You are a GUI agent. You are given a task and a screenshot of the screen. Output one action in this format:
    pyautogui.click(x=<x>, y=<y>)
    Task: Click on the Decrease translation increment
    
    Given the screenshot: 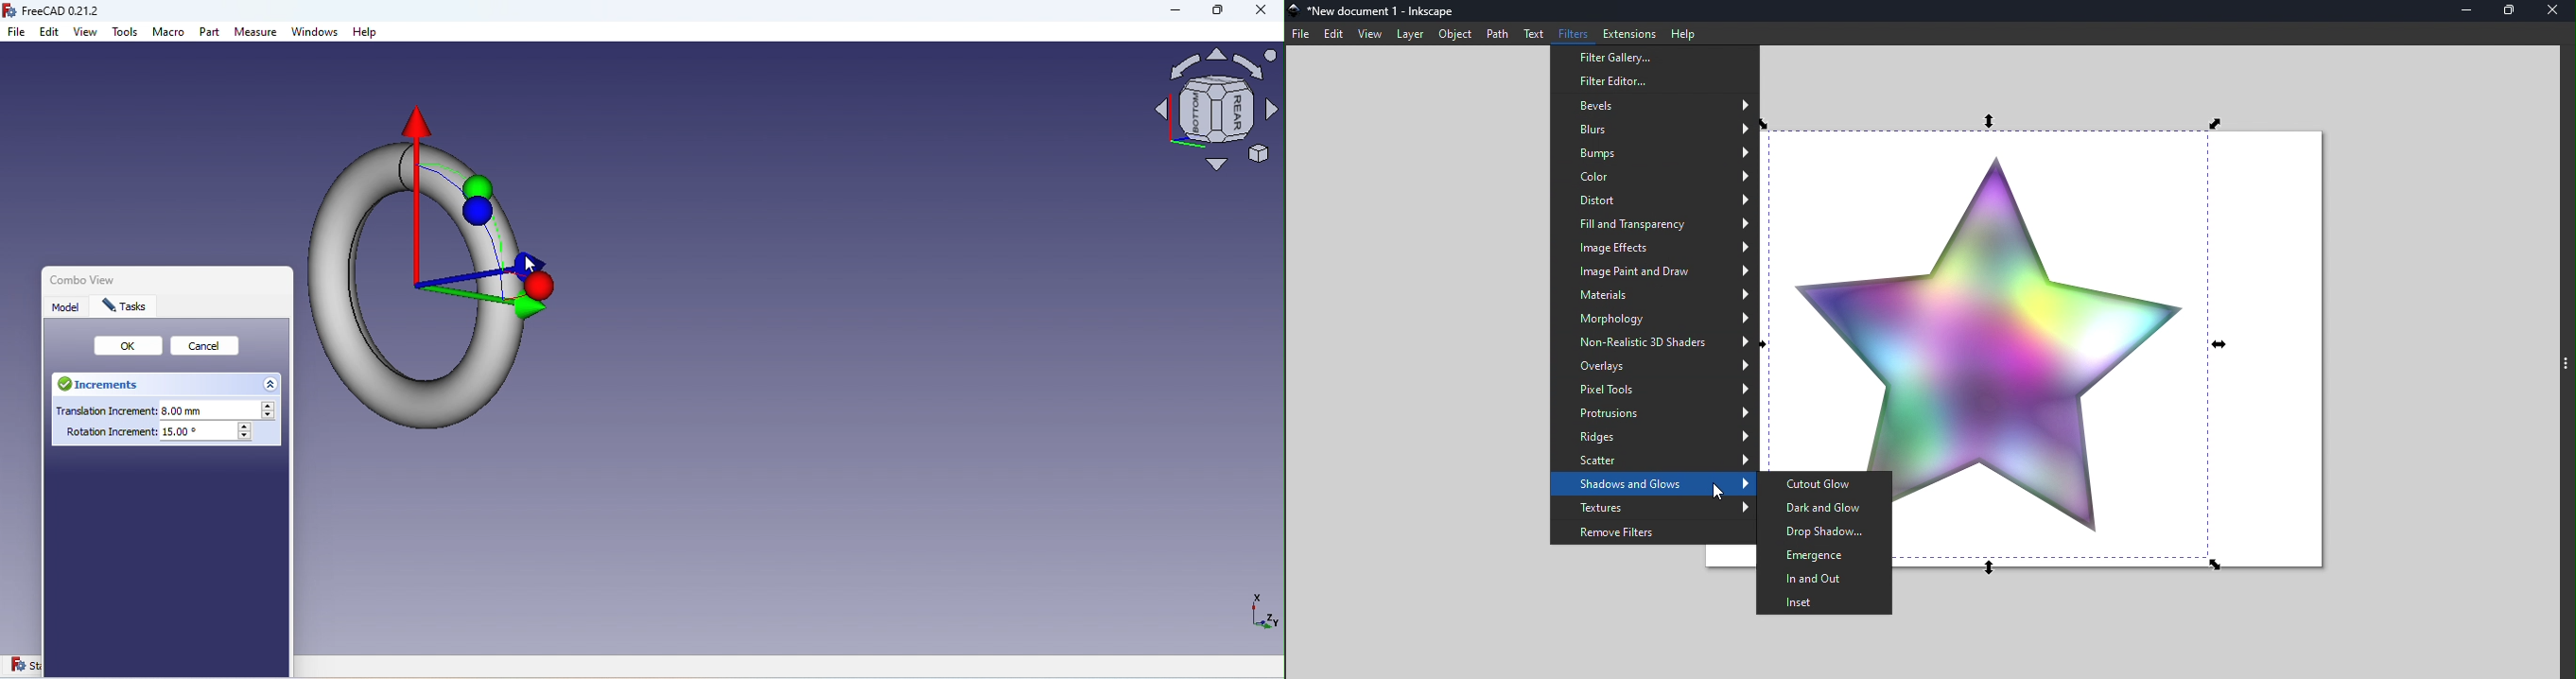 What is the action you would take?
    pyautogui.click(x=271, y=417)
    